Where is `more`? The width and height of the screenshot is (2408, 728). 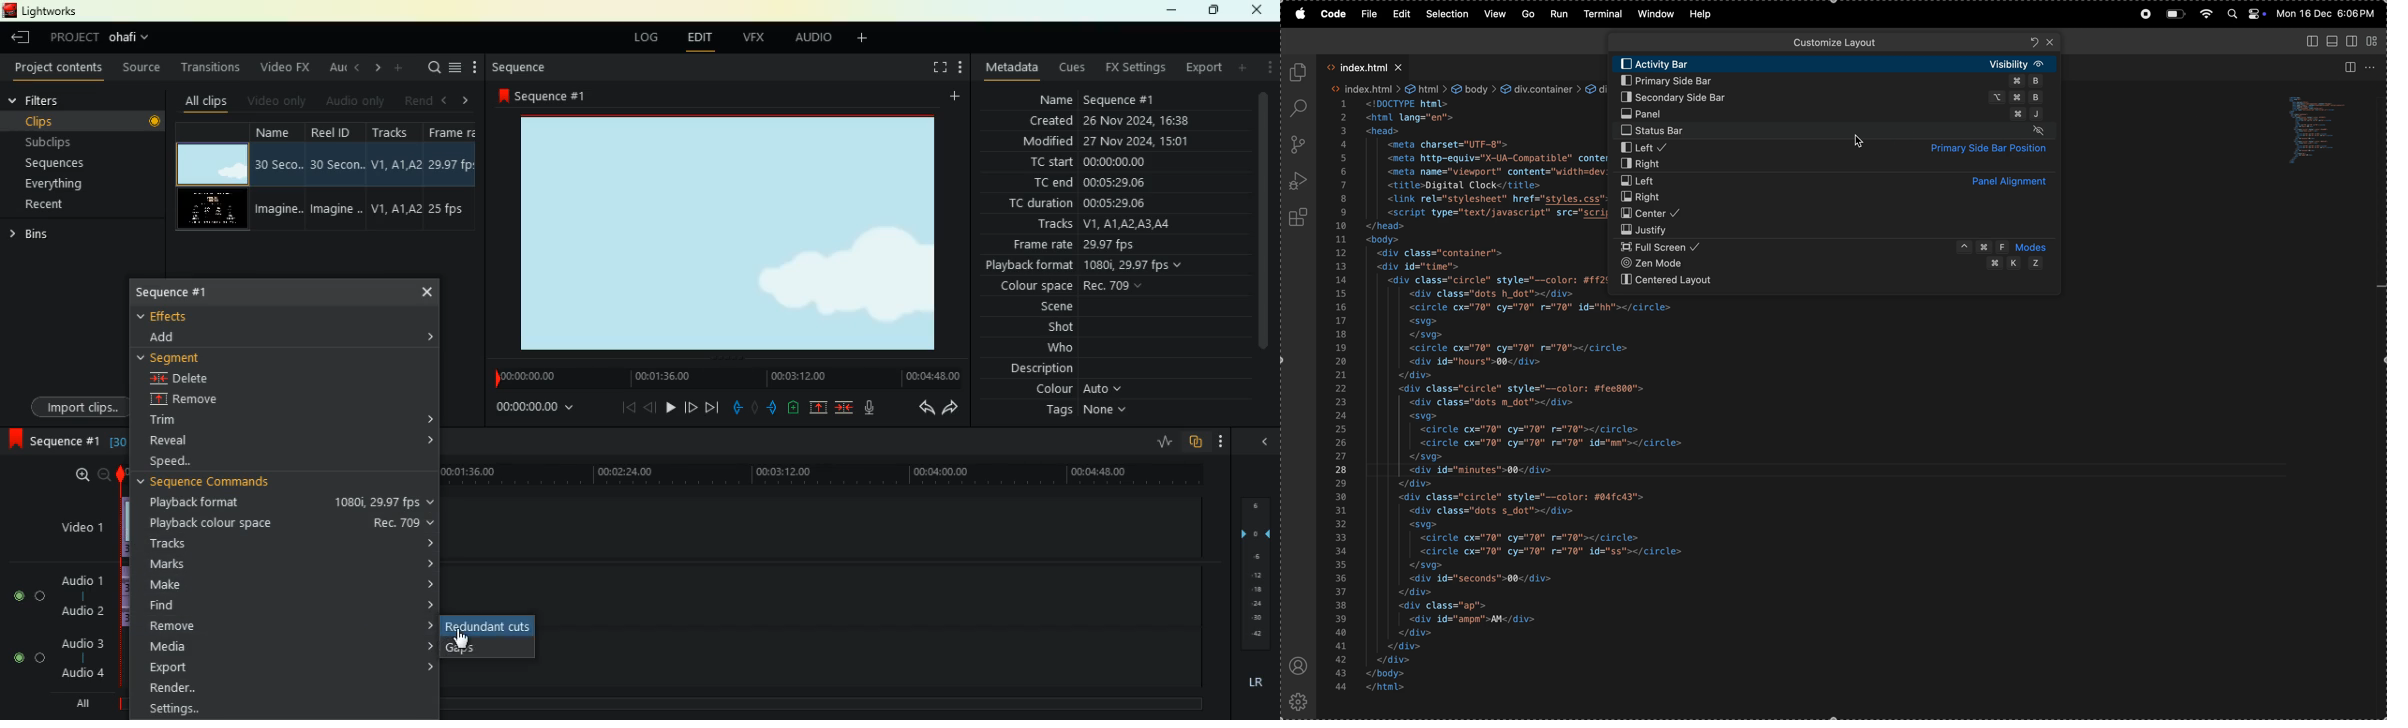
more is located at coordinates (474, 67).